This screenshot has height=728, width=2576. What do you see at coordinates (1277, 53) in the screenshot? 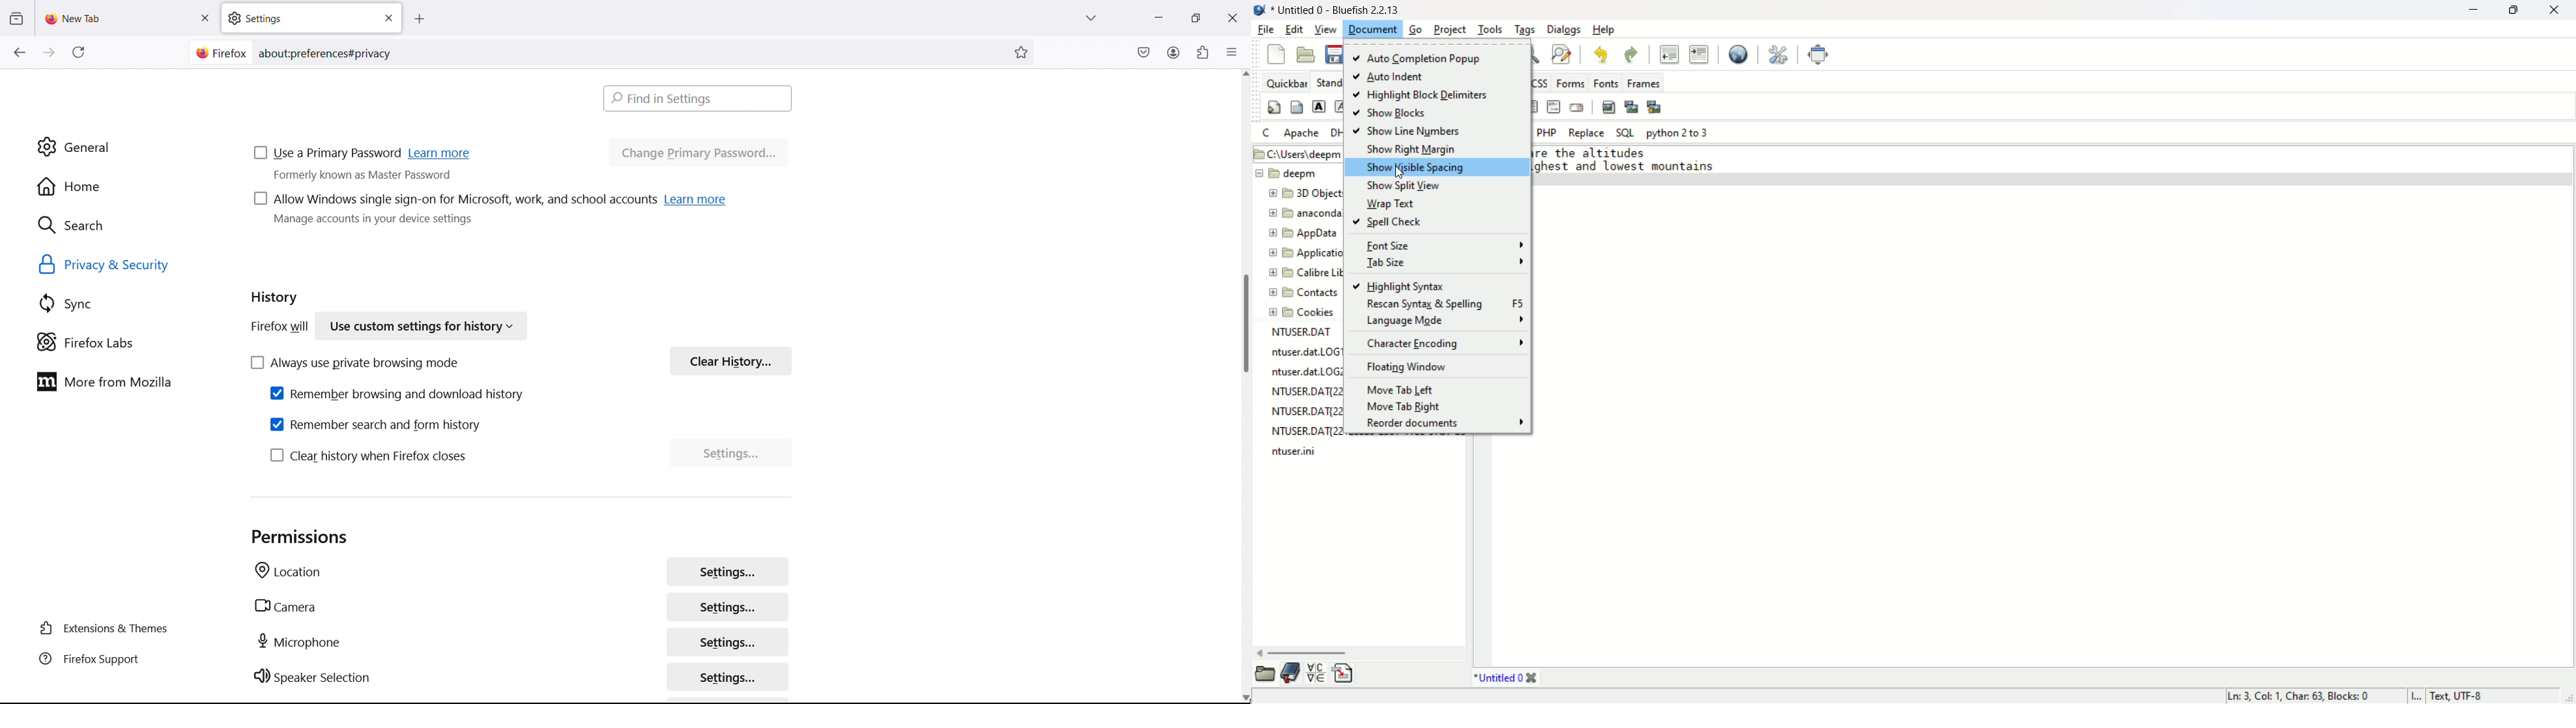
I see `new` at bounding box center [1277, 53].